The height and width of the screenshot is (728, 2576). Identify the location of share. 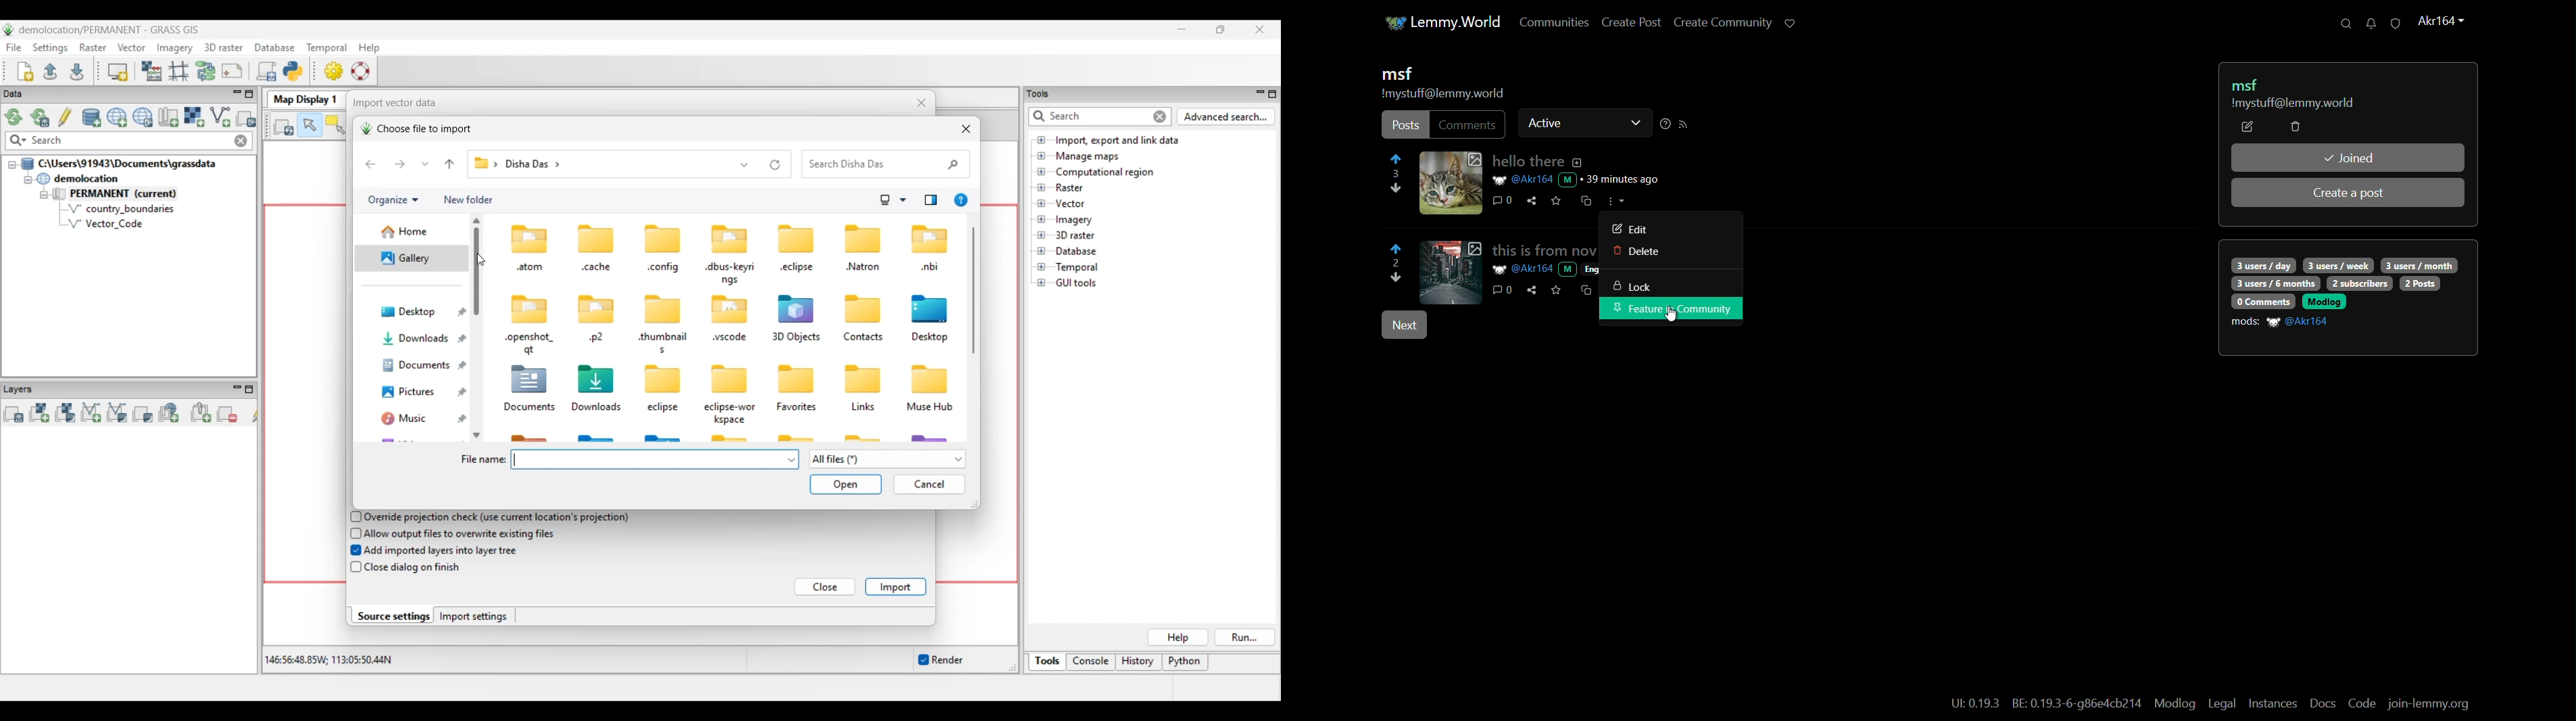
(1532, 201).